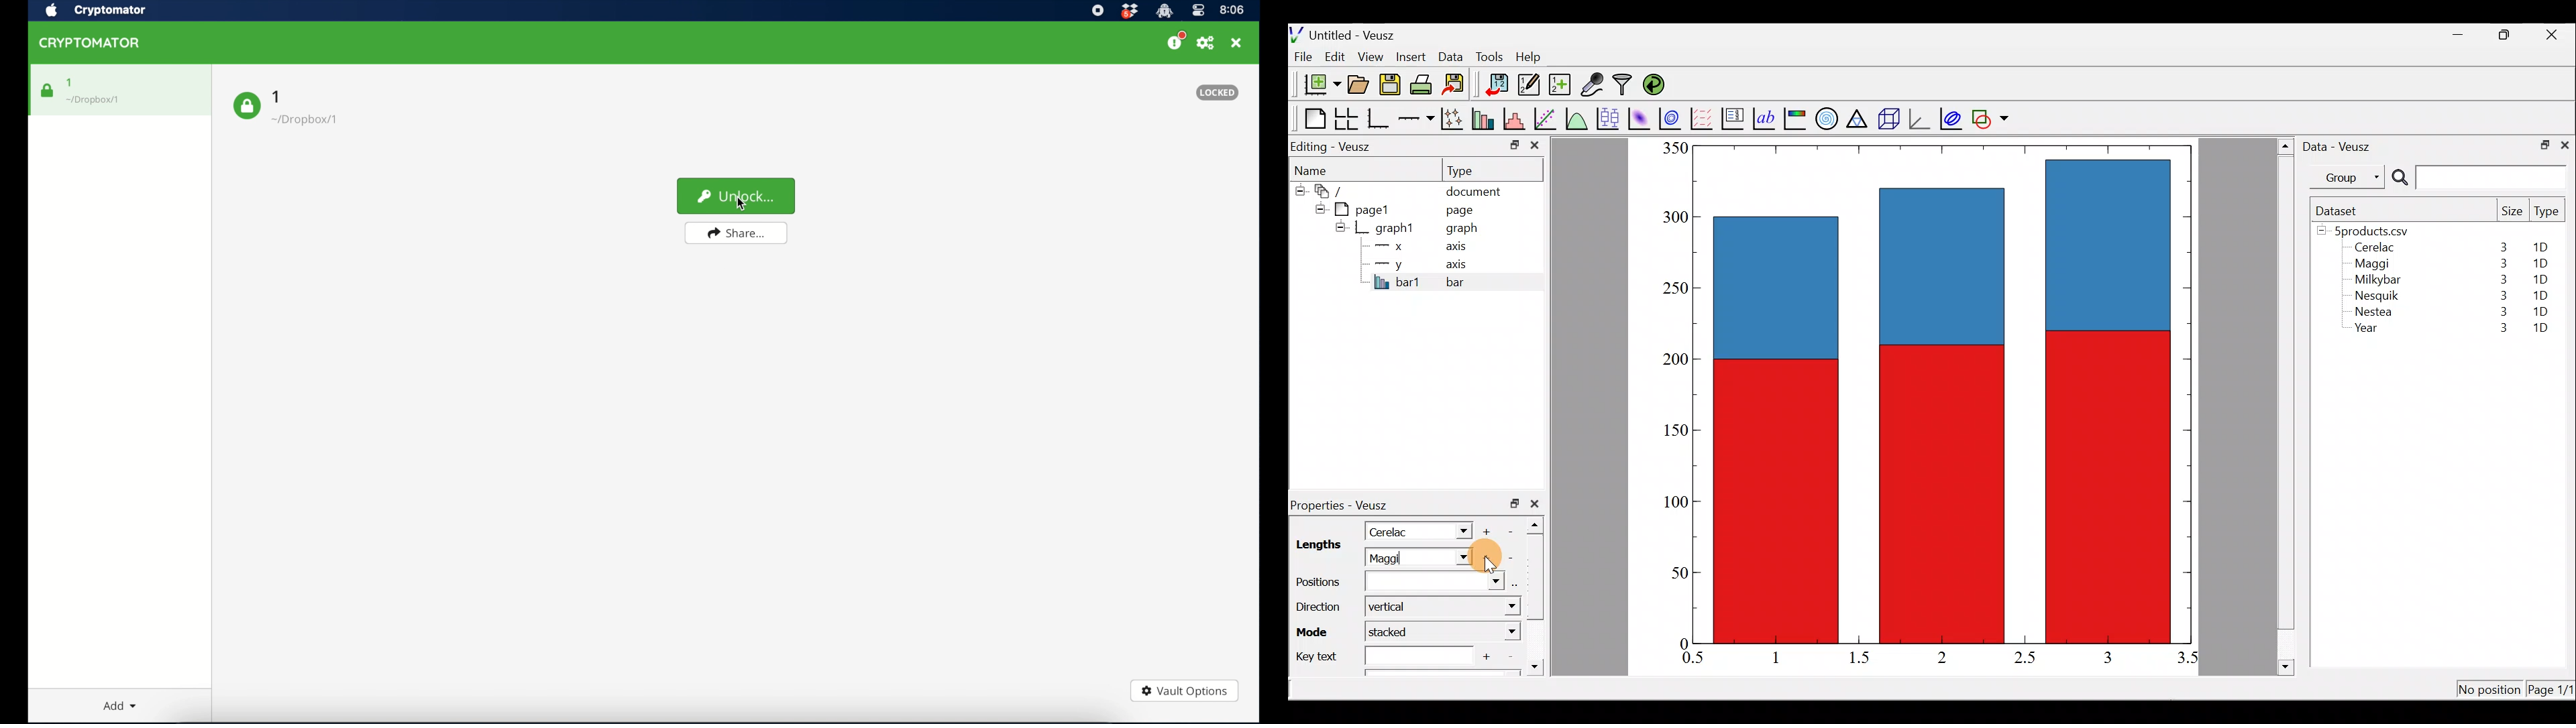  Describe the element at coordinates (1536, 57) in the screenshot. I see `Help` at that location.